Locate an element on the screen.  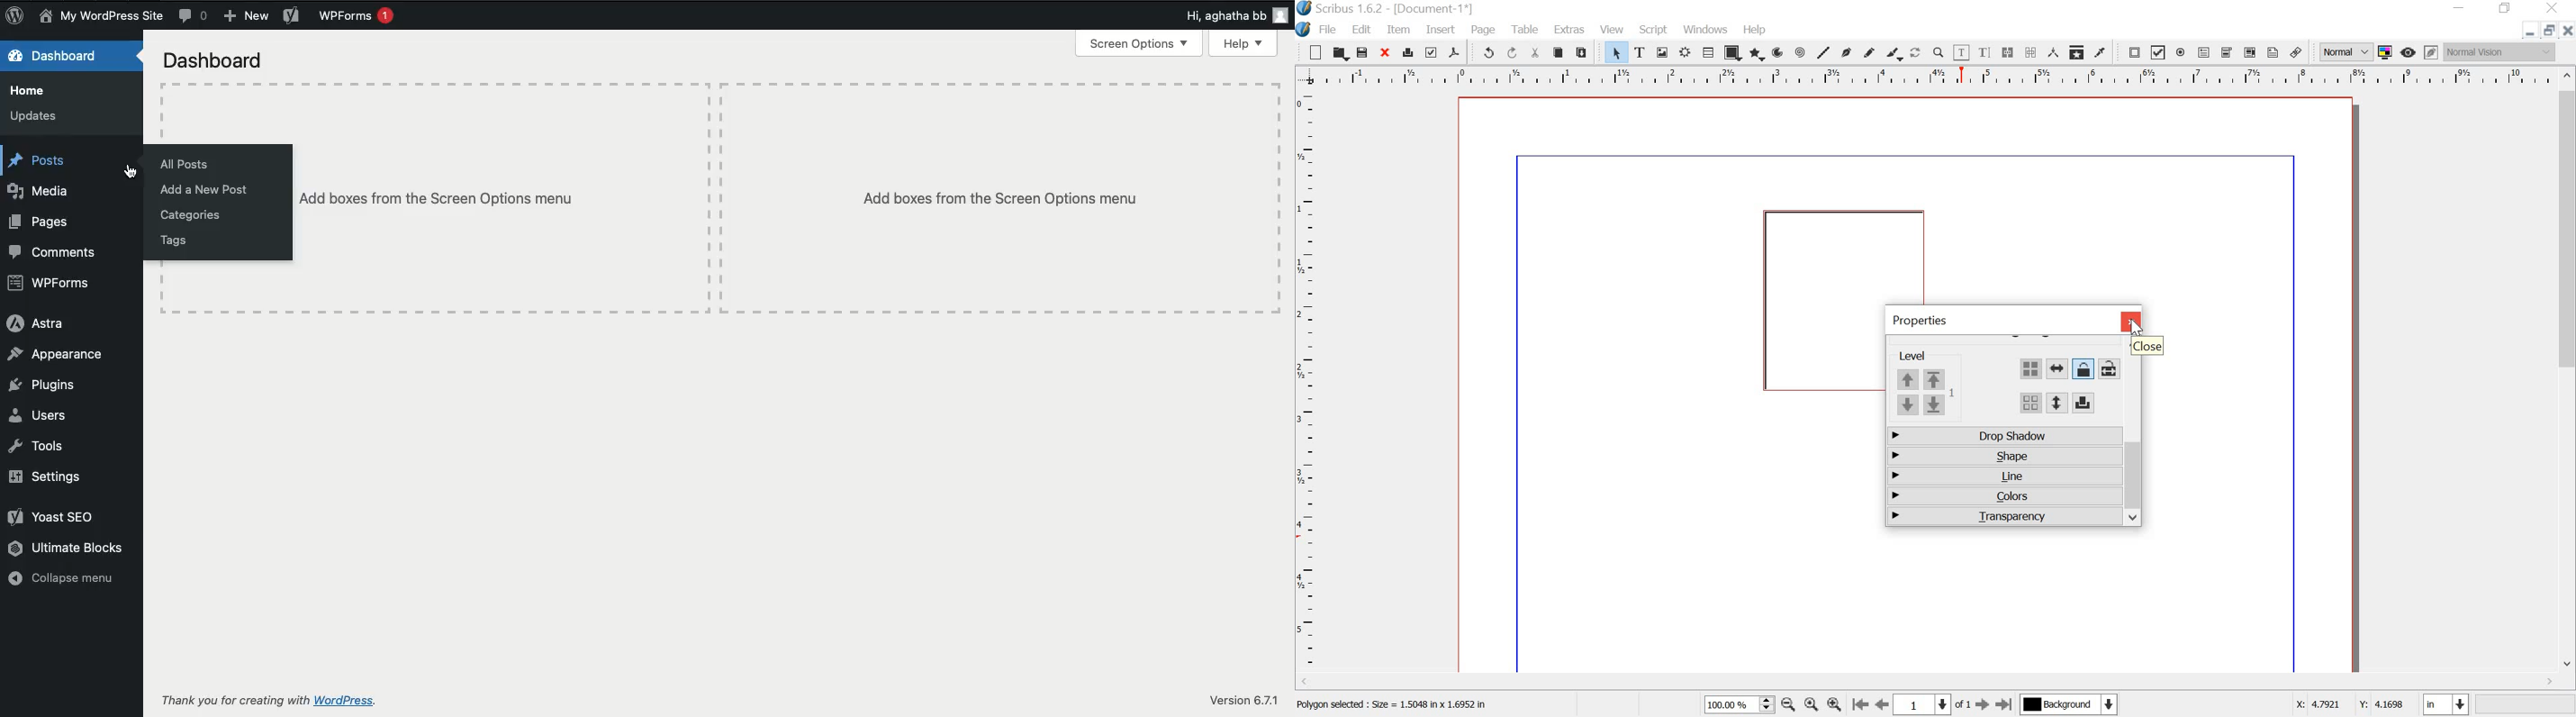
group selected objects is located at coordinates (2030, 369).